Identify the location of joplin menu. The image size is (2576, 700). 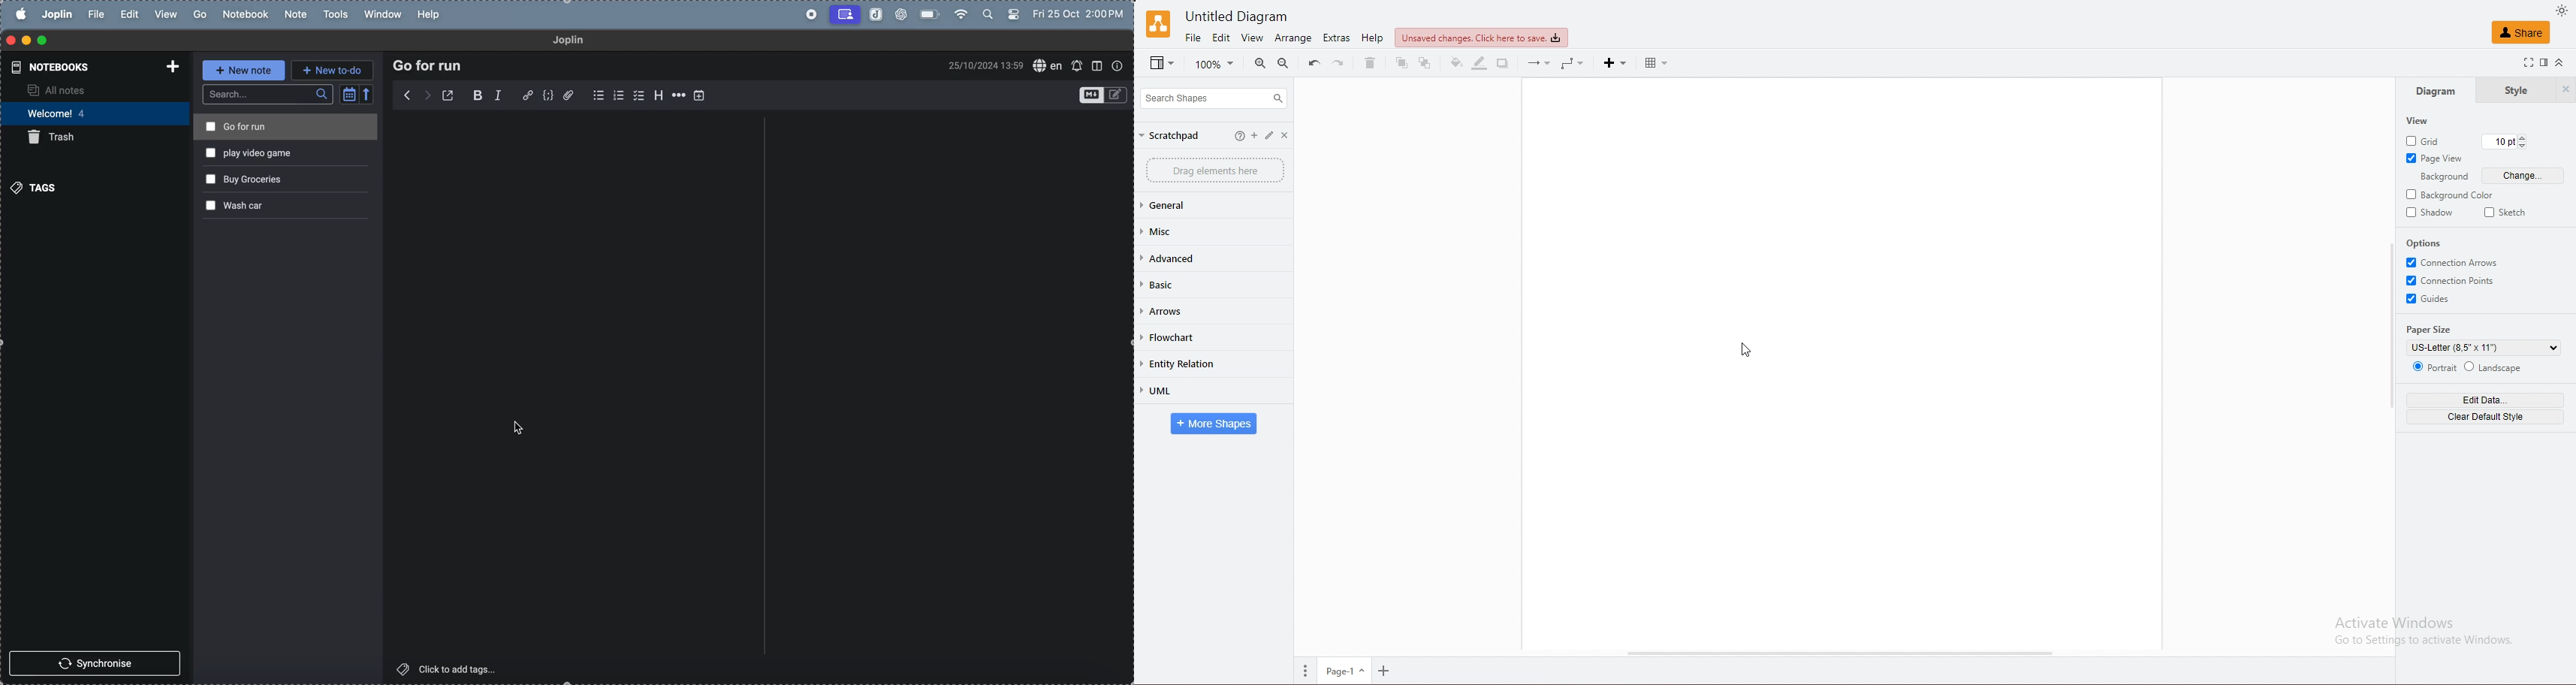
(56, 13).